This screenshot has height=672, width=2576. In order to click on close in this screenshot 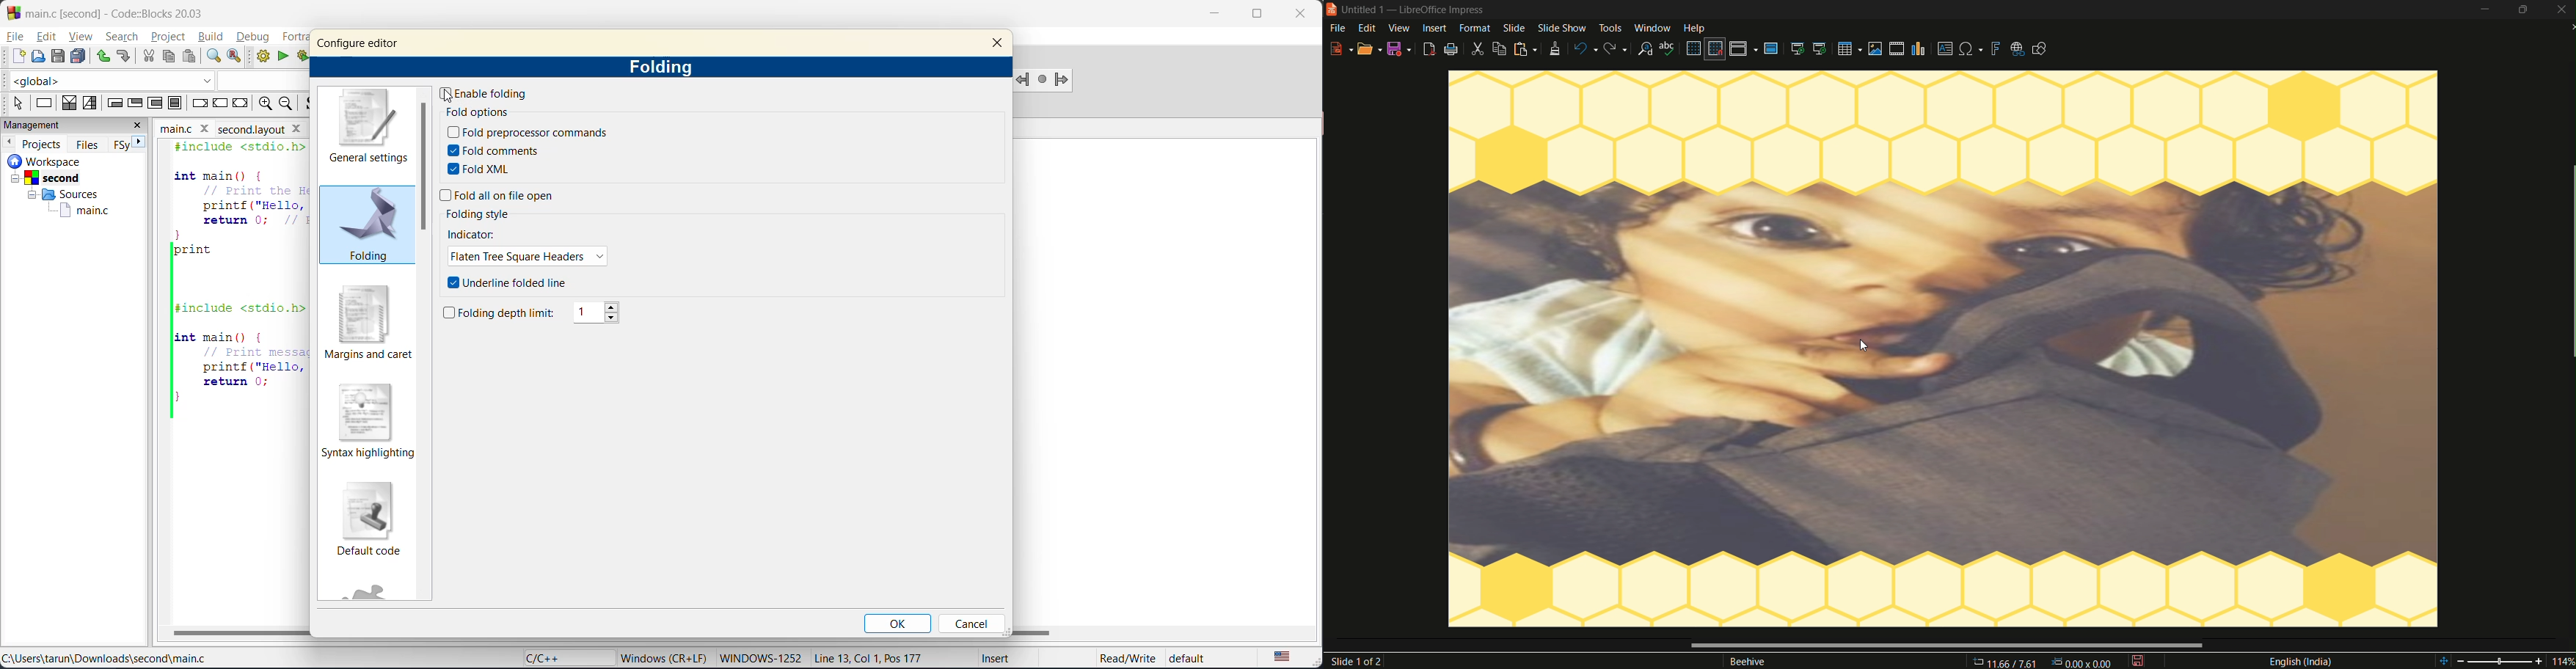, I will do `click(999, 45)`.